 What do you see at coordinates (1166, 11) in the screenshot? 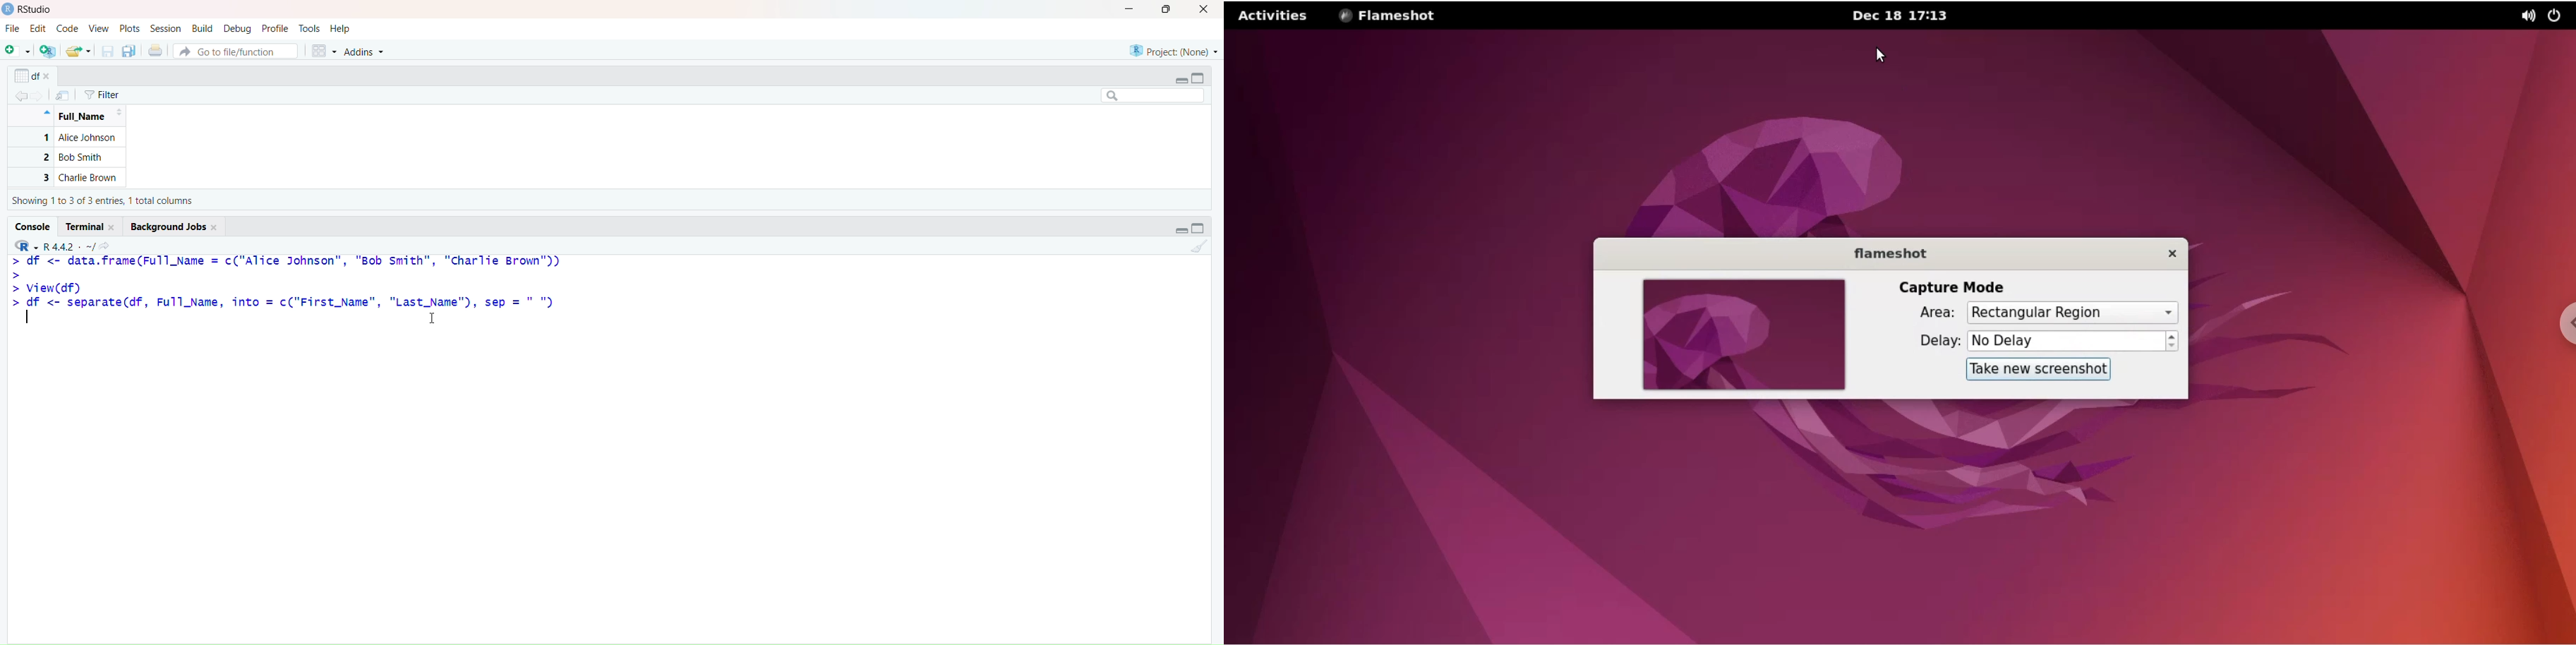
I see `Maximize` at bounding box center [1166, 11].